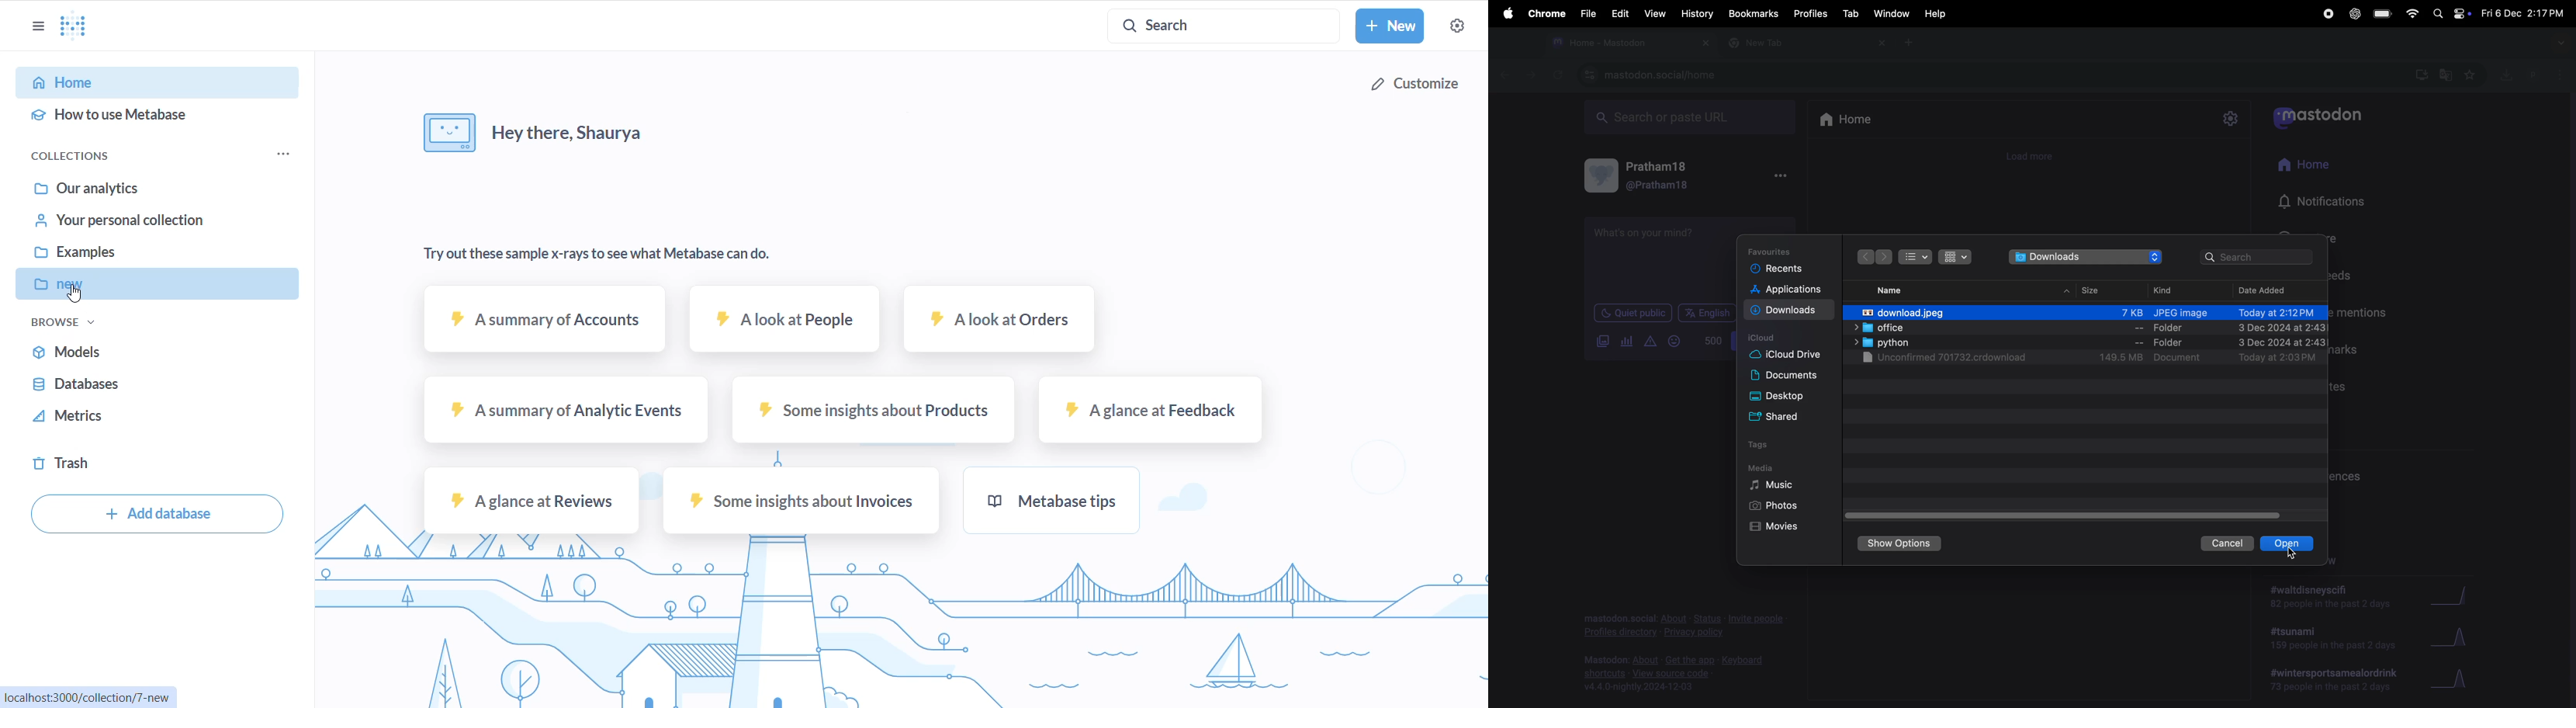 The width and height of the screenshot is (2576, 728). Describe the element at coordinates (1888, 288) in the screenshot. I see `name` at that location.